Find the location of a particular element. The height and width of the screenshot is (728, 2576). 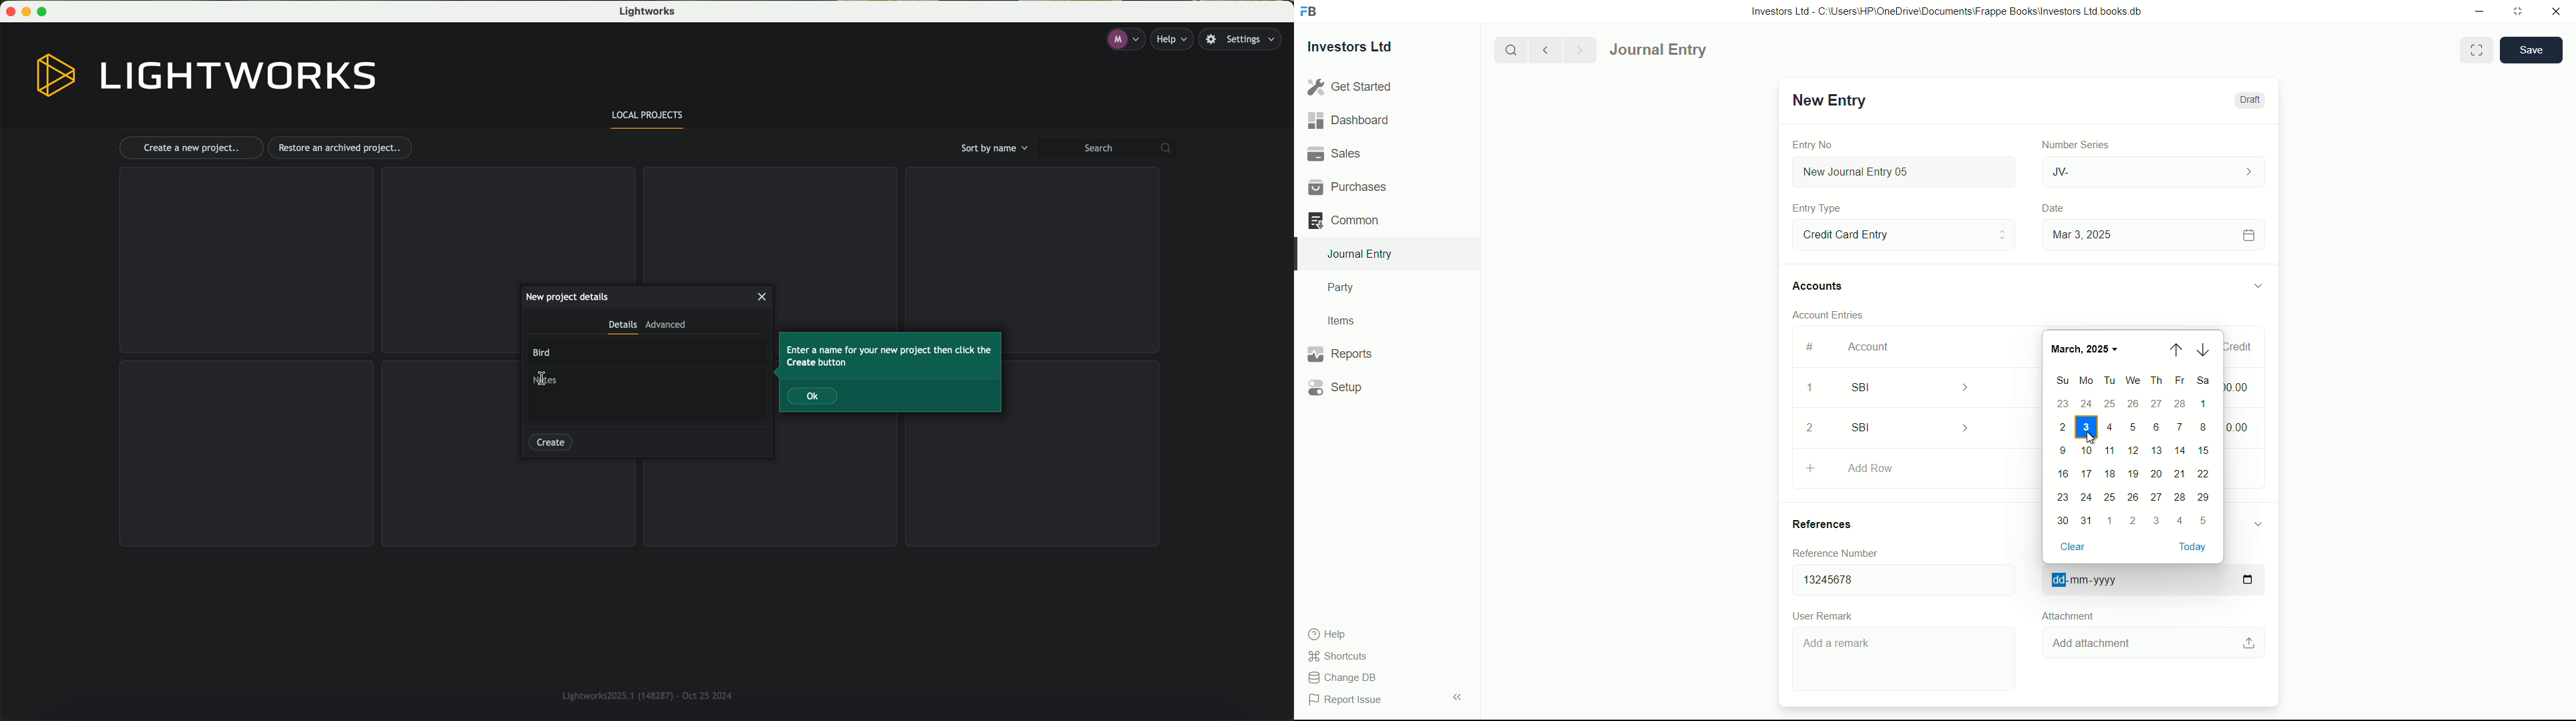

expand/collapse is located at coordinates (1457, 696).